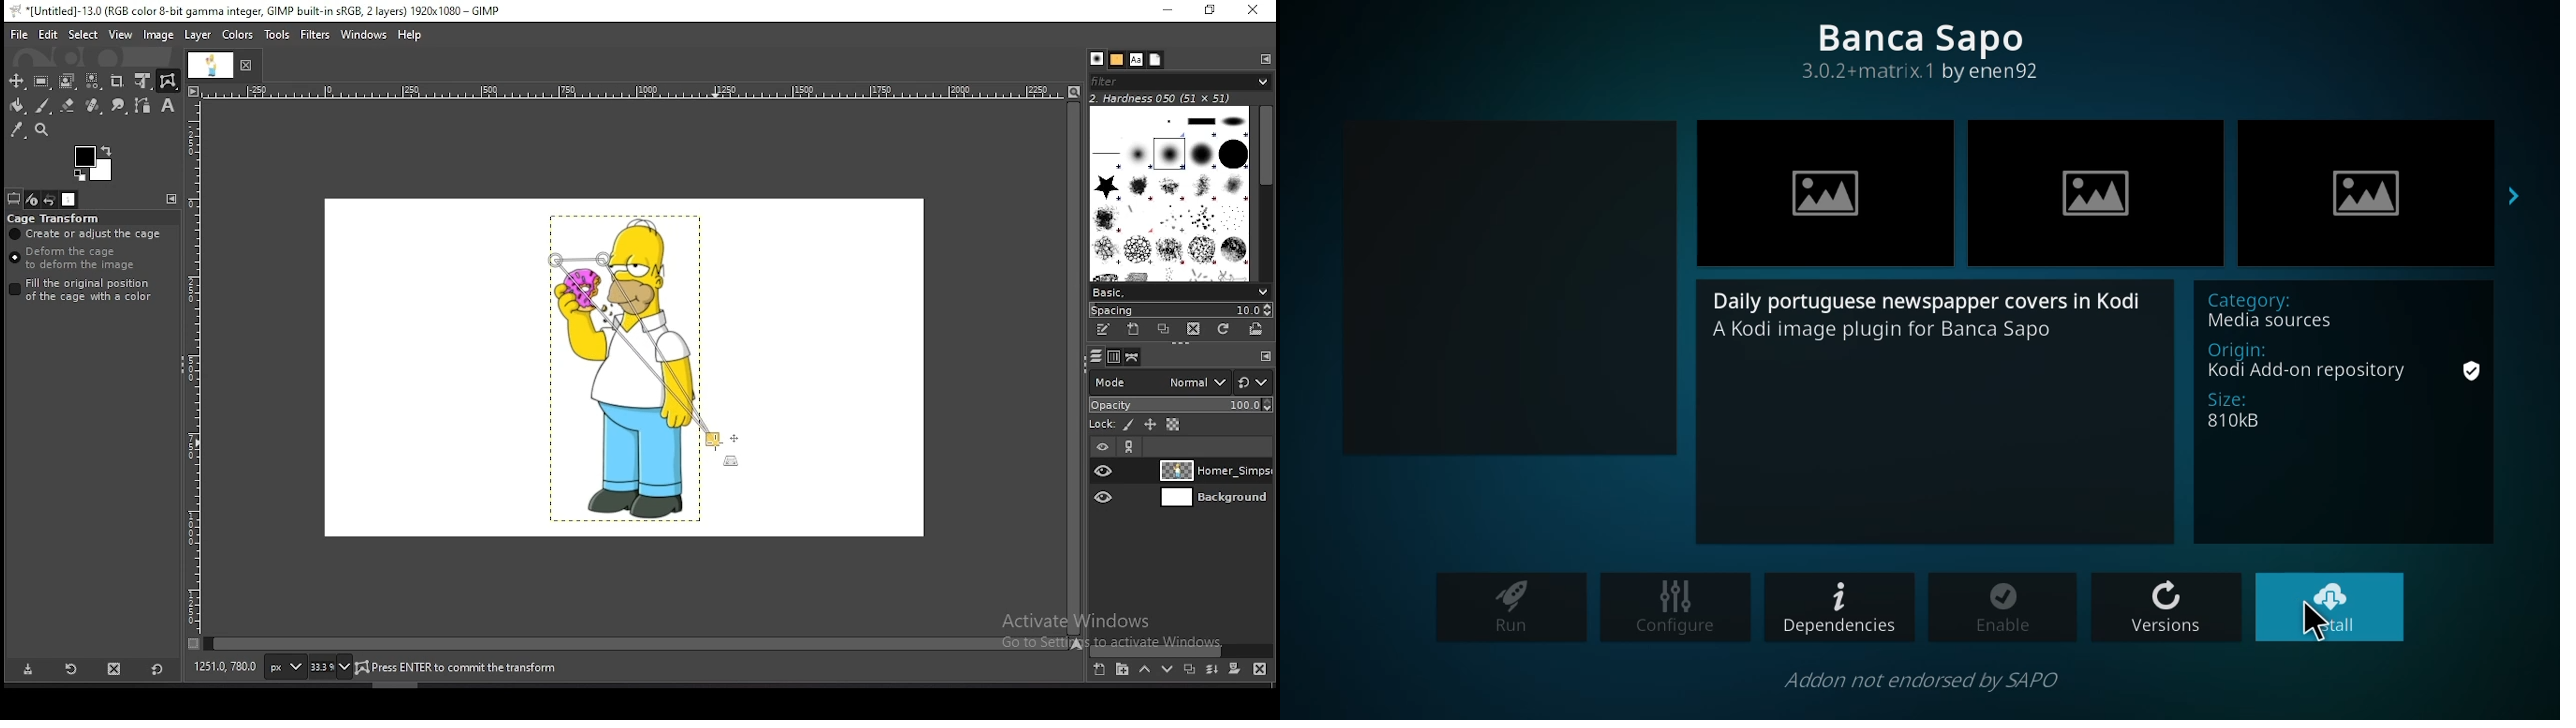 This screenshot has height=728, width=2576. What do you see at coordinates (1106, 330) in the screenshot?
I see `edit this brush` at bounding box center [1106, 330].